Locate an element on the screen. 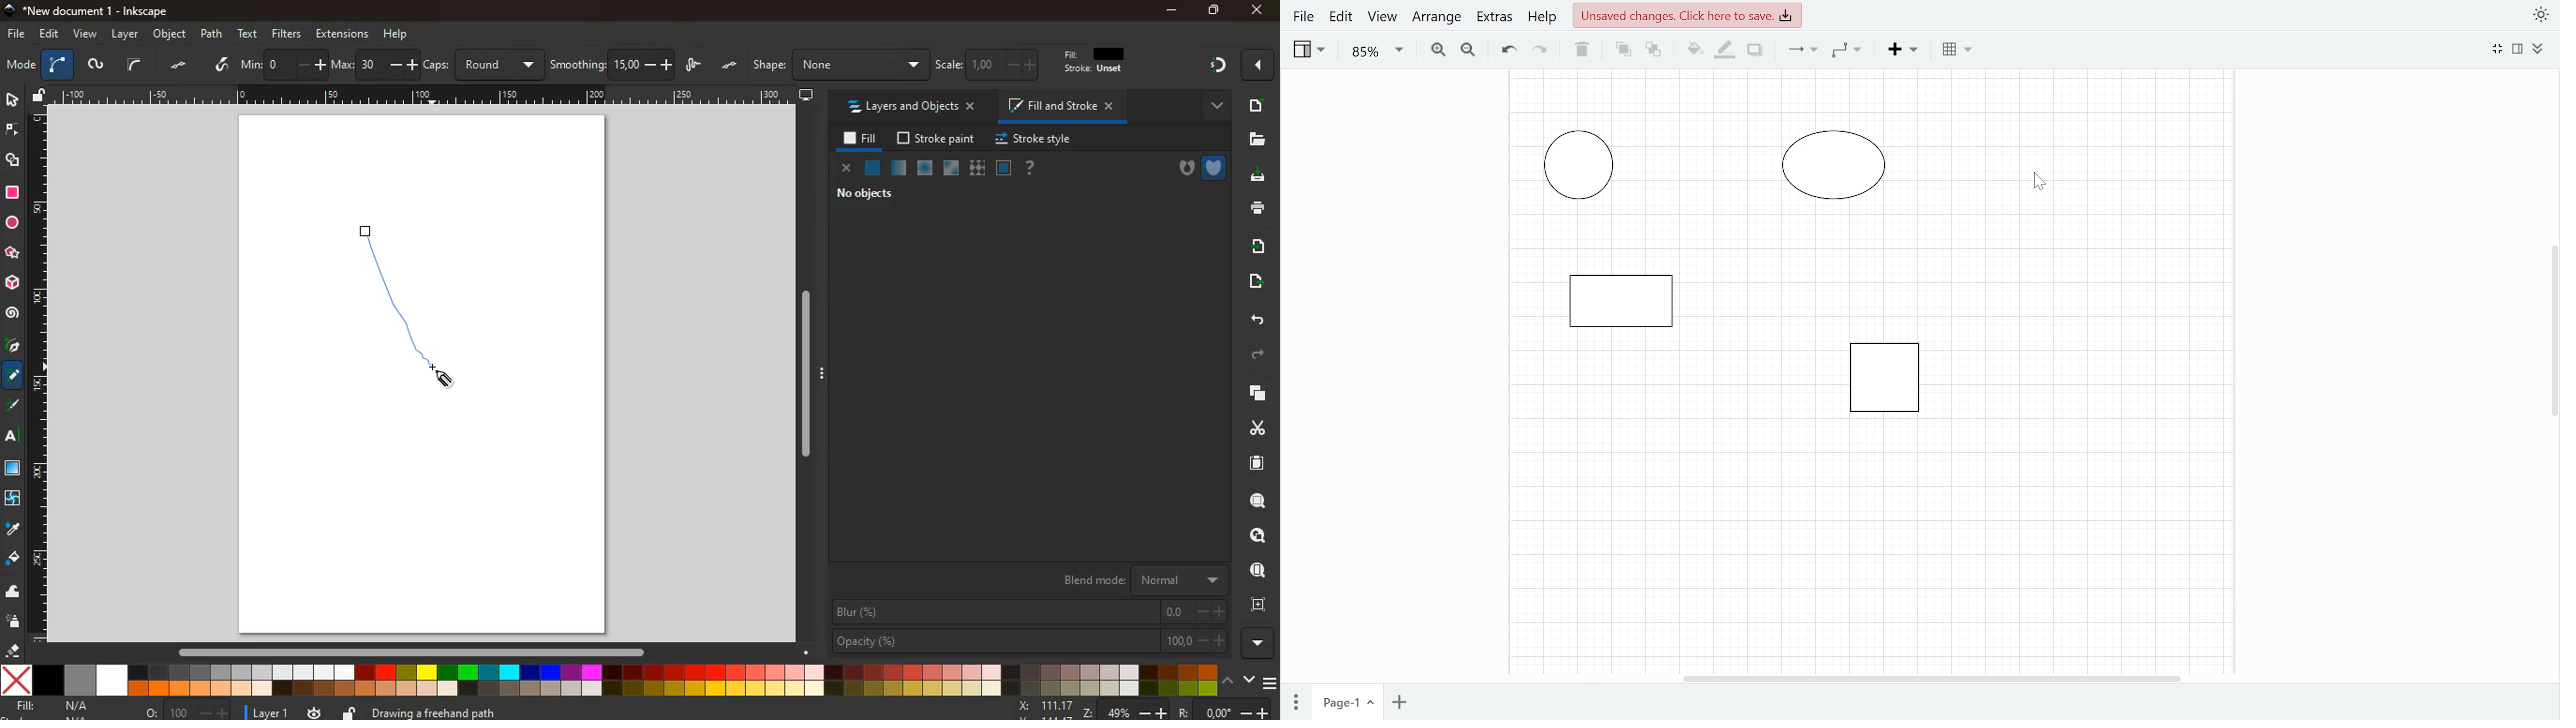 This screenshot has width=2576, height=728. View is located at coordinates (1308, 52).